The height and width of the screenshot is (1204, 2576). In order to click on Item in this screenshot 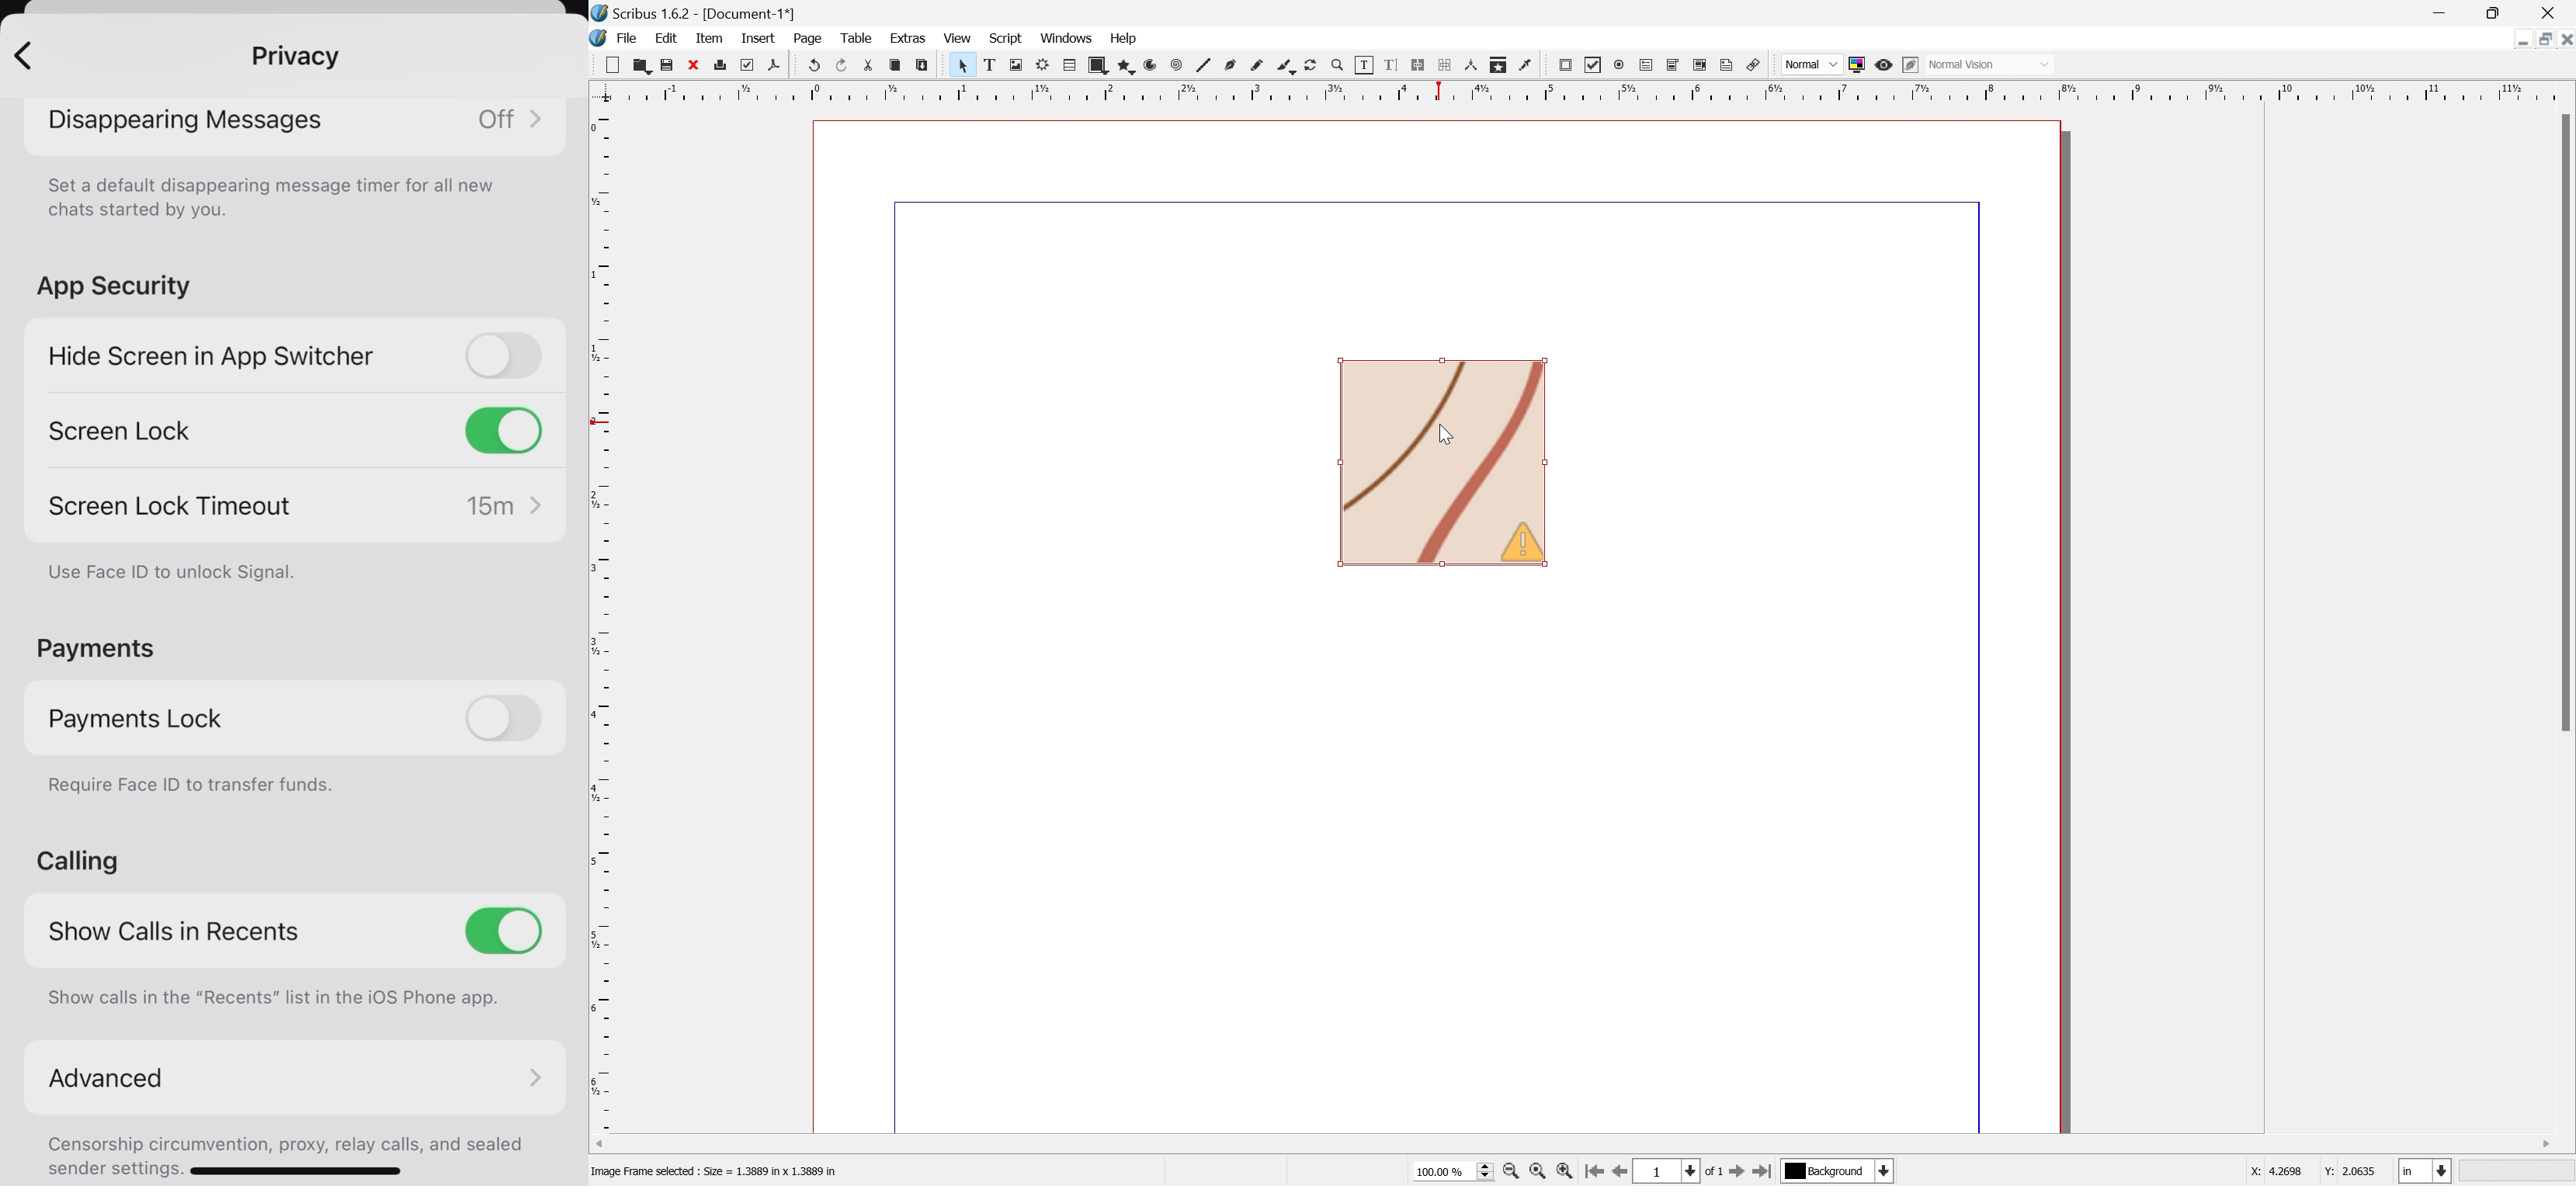, I will do `click(709, 39)`.